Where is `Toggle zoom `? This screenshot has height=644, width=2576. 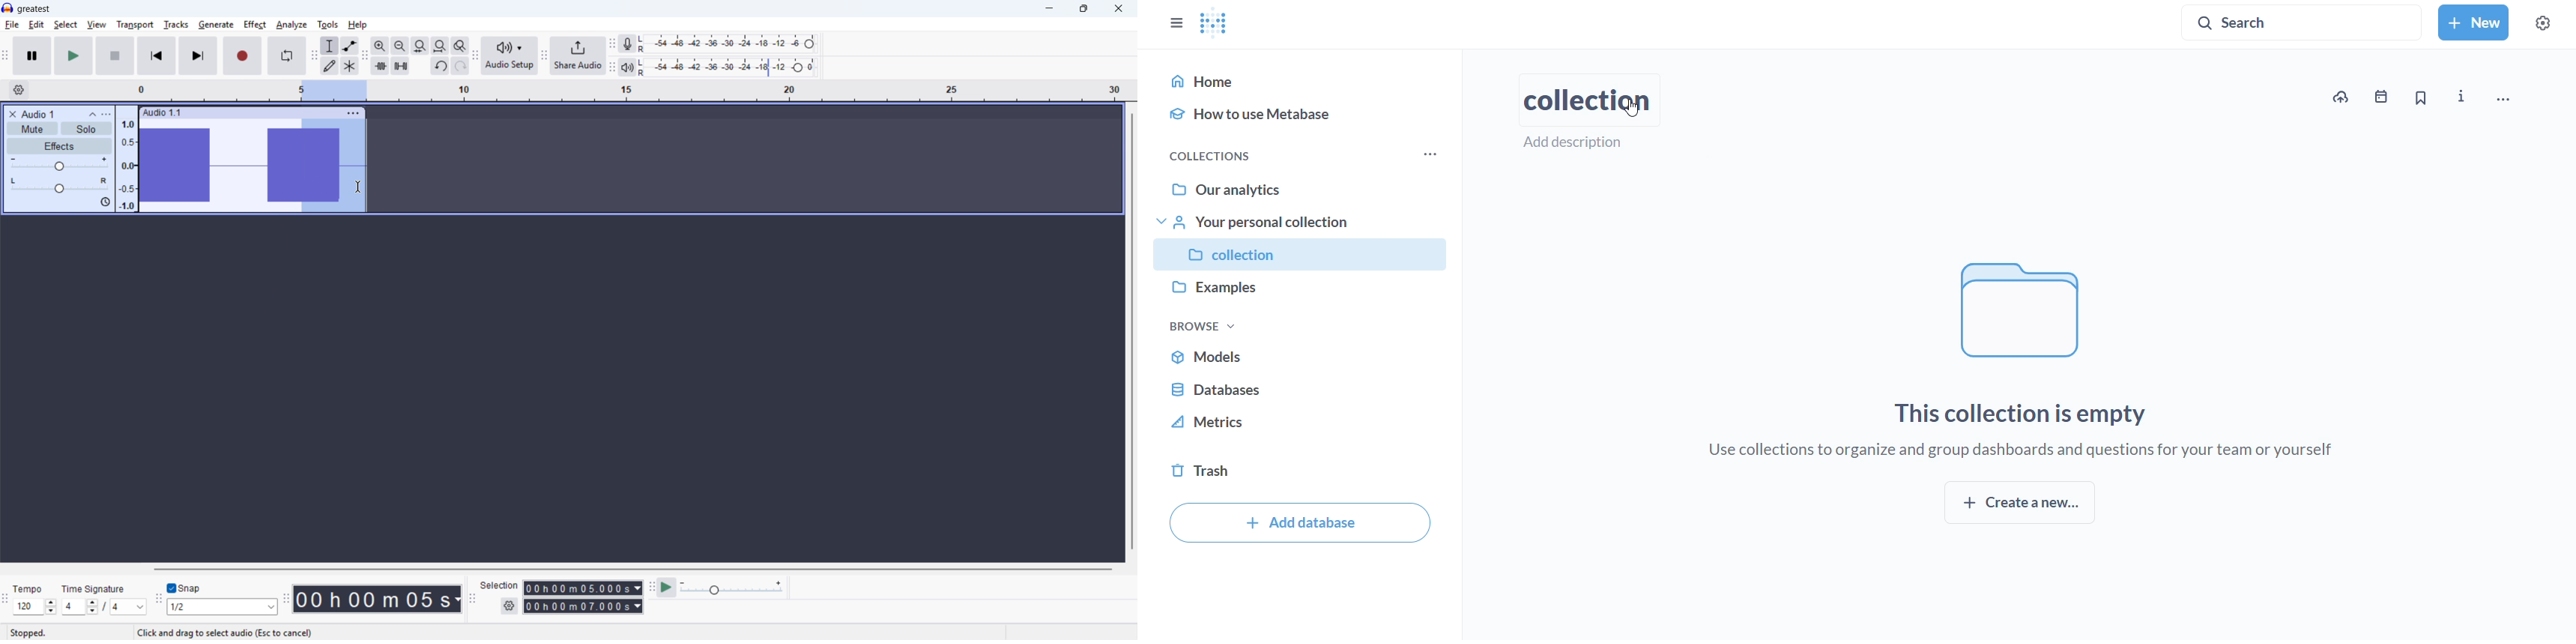 Toggle zoom  is located at coordinates (460, 46).